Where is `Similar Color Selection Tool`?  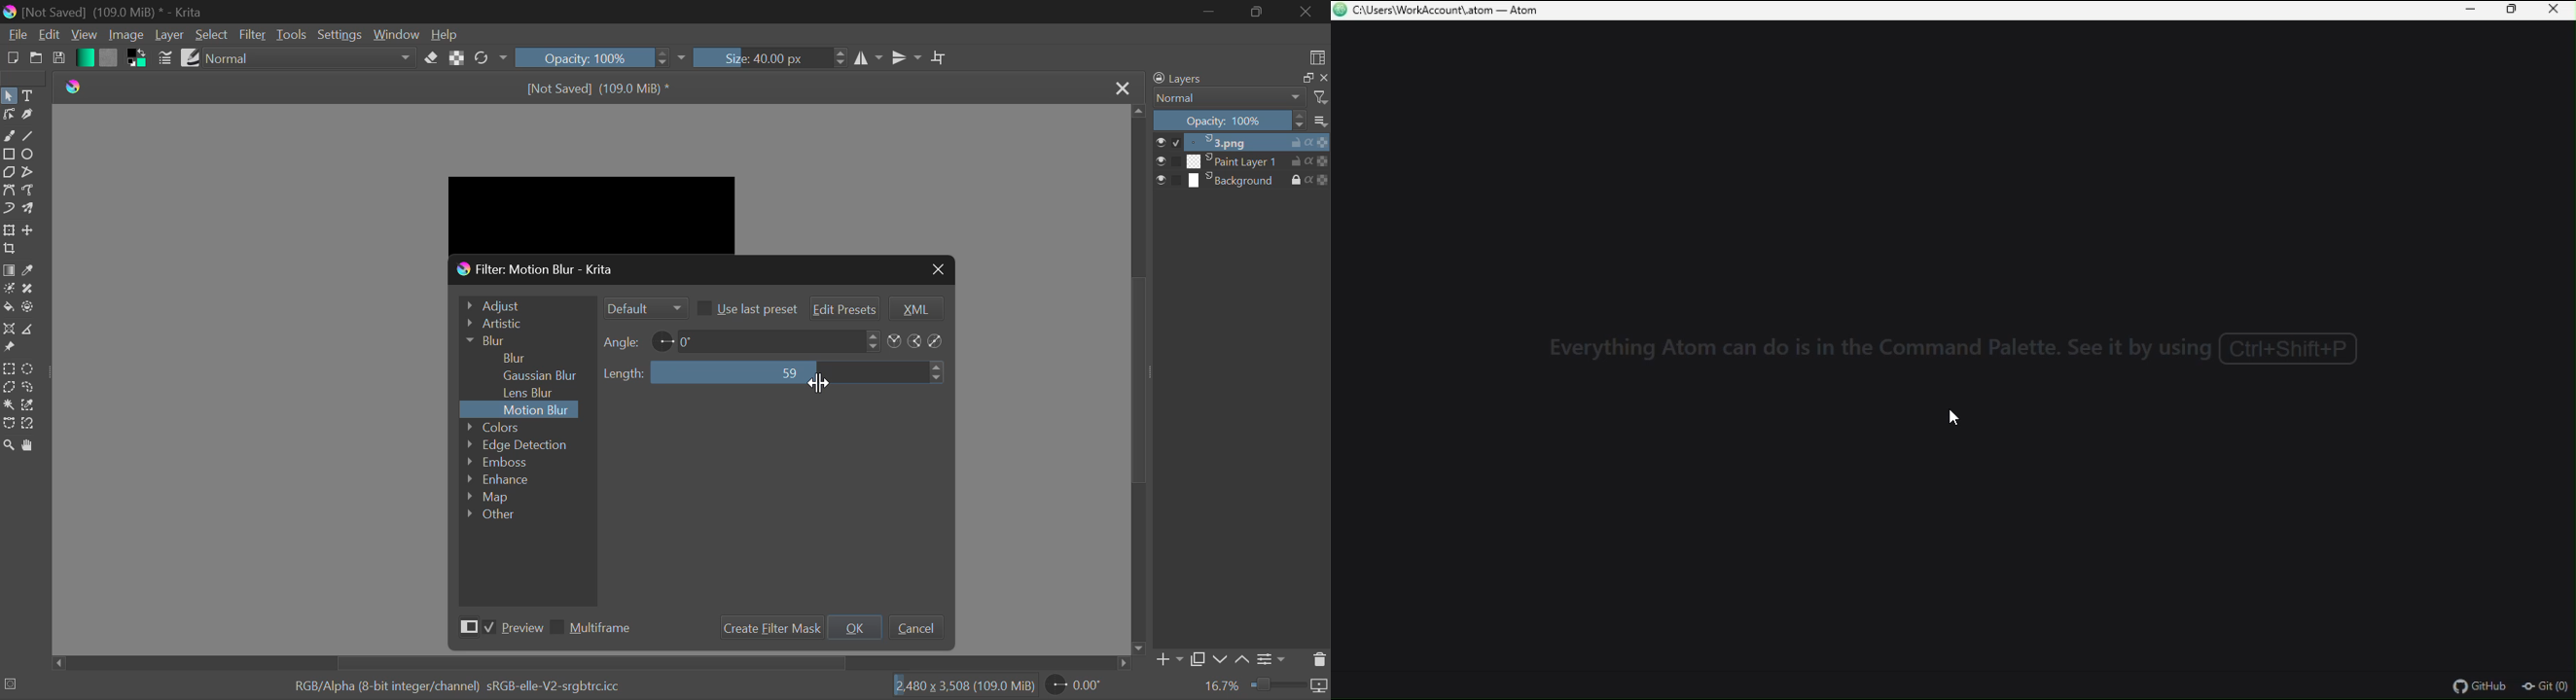 Similar Color Selection Tool is located at coordinates (33, 406).